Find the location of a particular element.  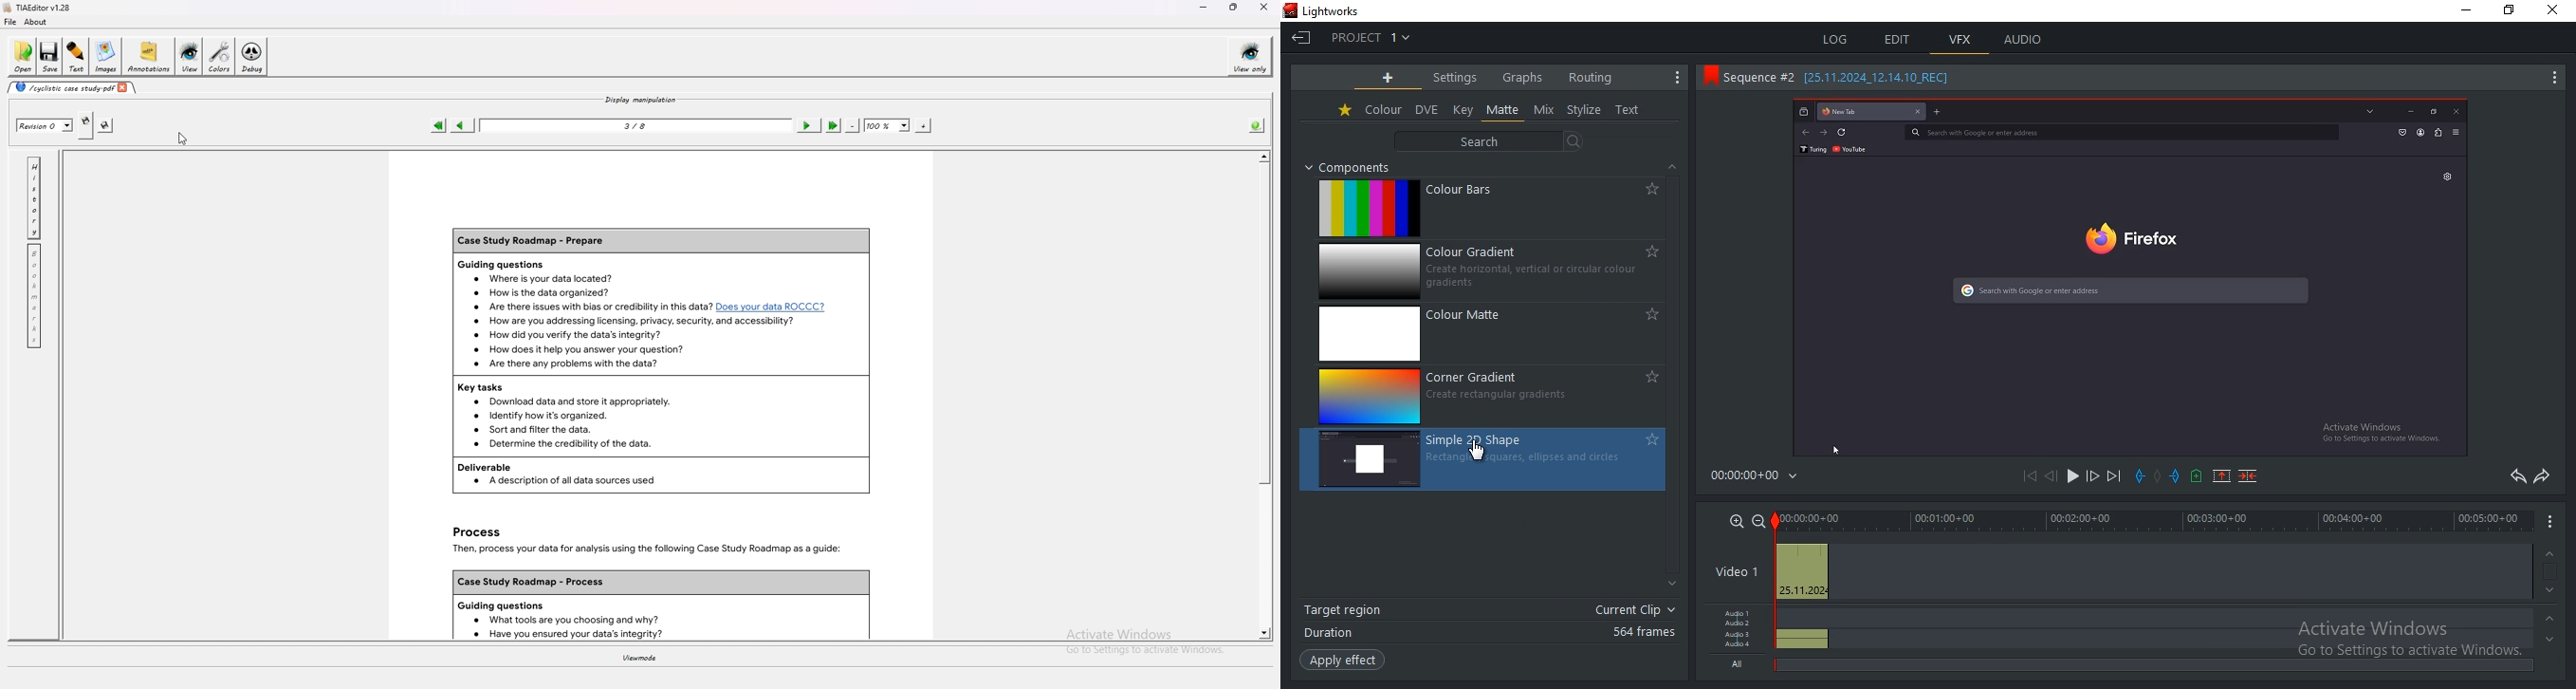

about is located at coordinates (35, 21).